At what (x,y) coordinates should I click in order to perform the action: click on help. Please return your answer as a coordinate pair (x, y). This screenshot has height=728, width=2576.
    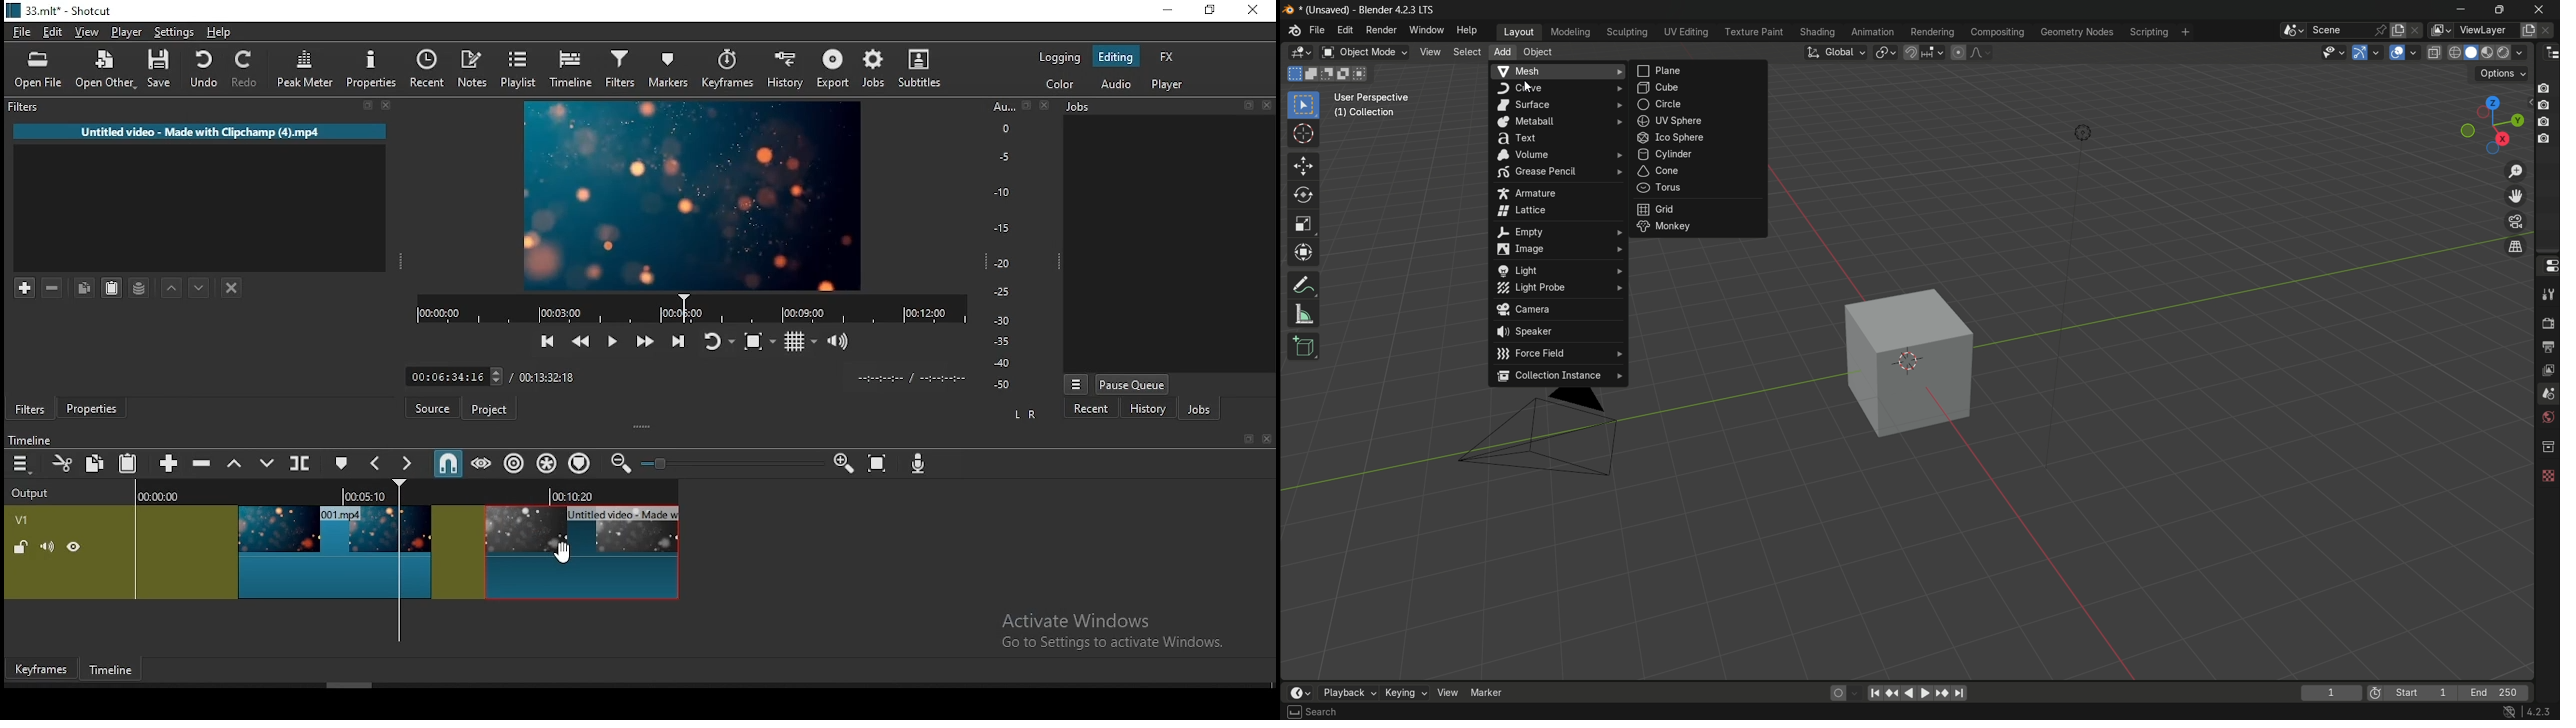
    Looking at the image, I should click on (216, 32).